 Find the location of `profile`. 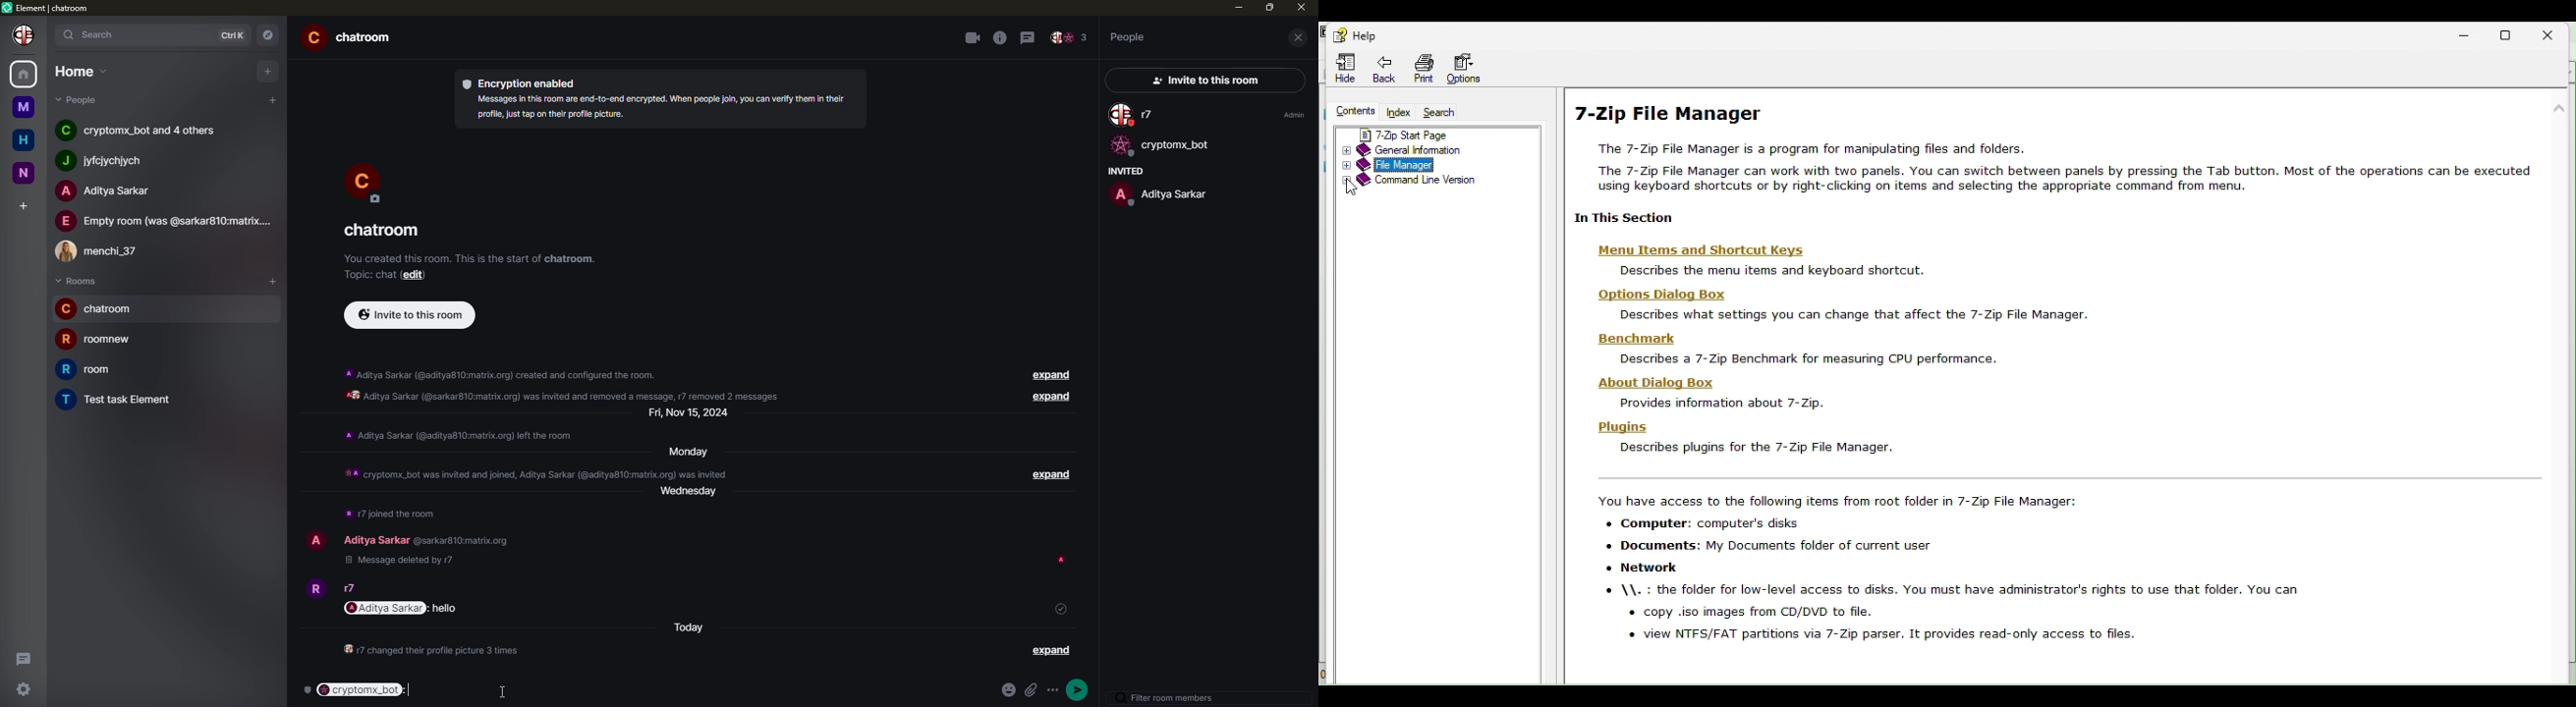

profile is located at coordinates (316, 538).